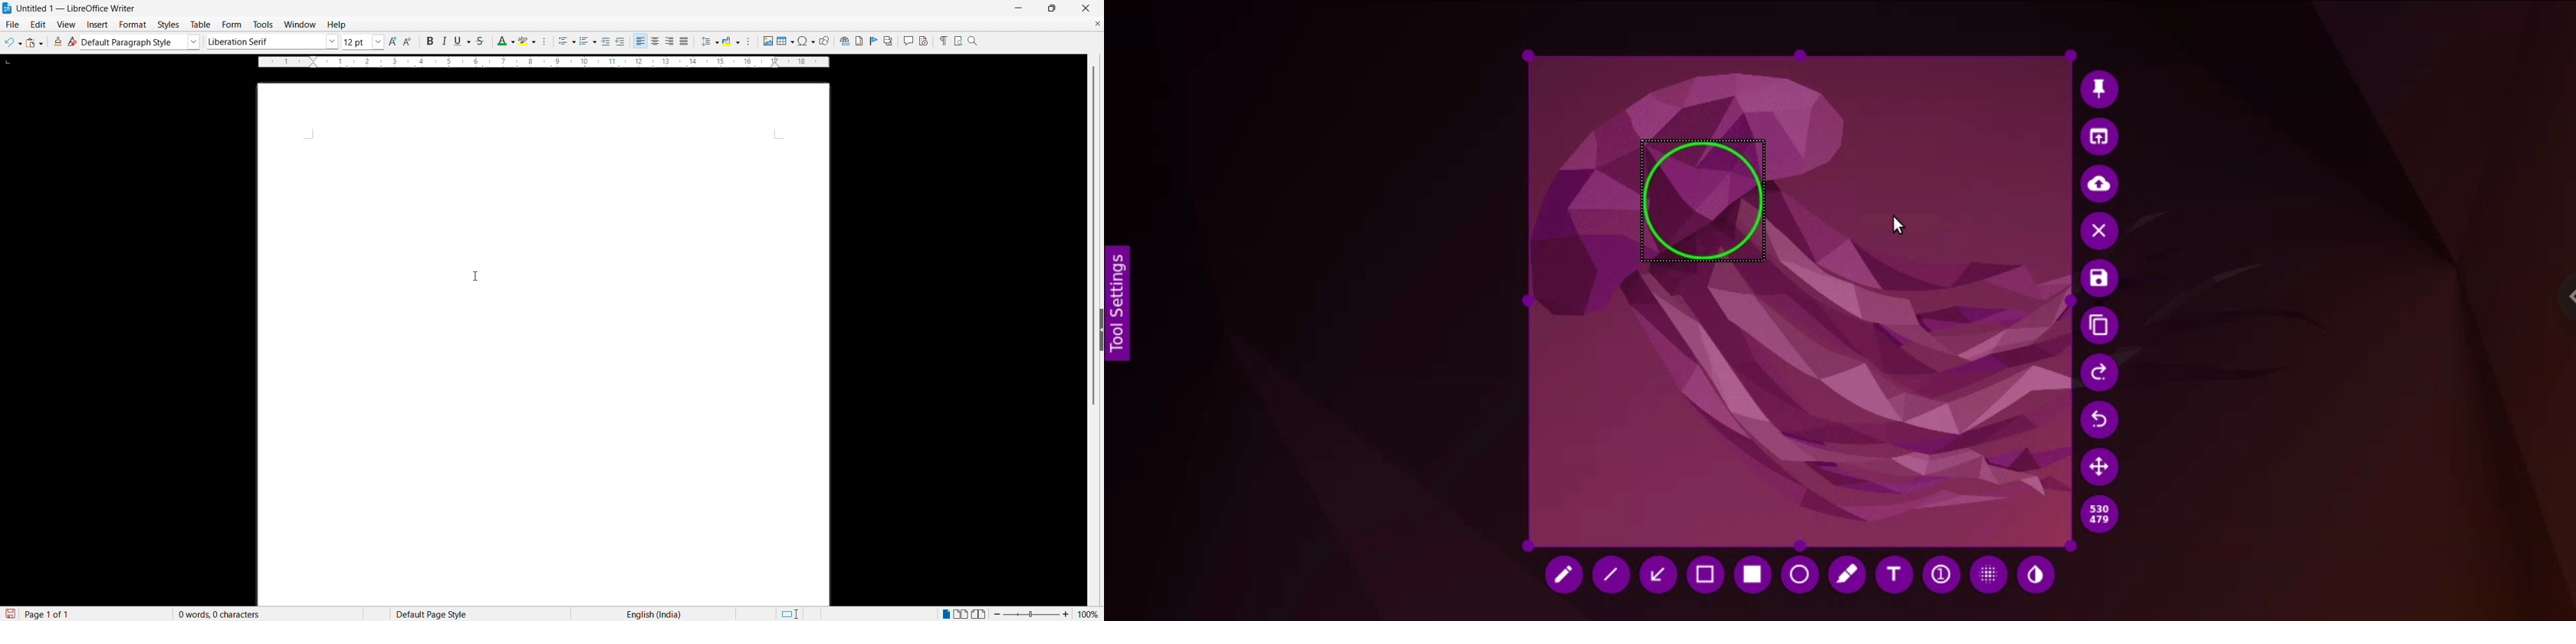 This screenshot has height=644, width=2576. Describe the element at coordinates (428, 41) in the screenshot. I see `Bold ` at that location.